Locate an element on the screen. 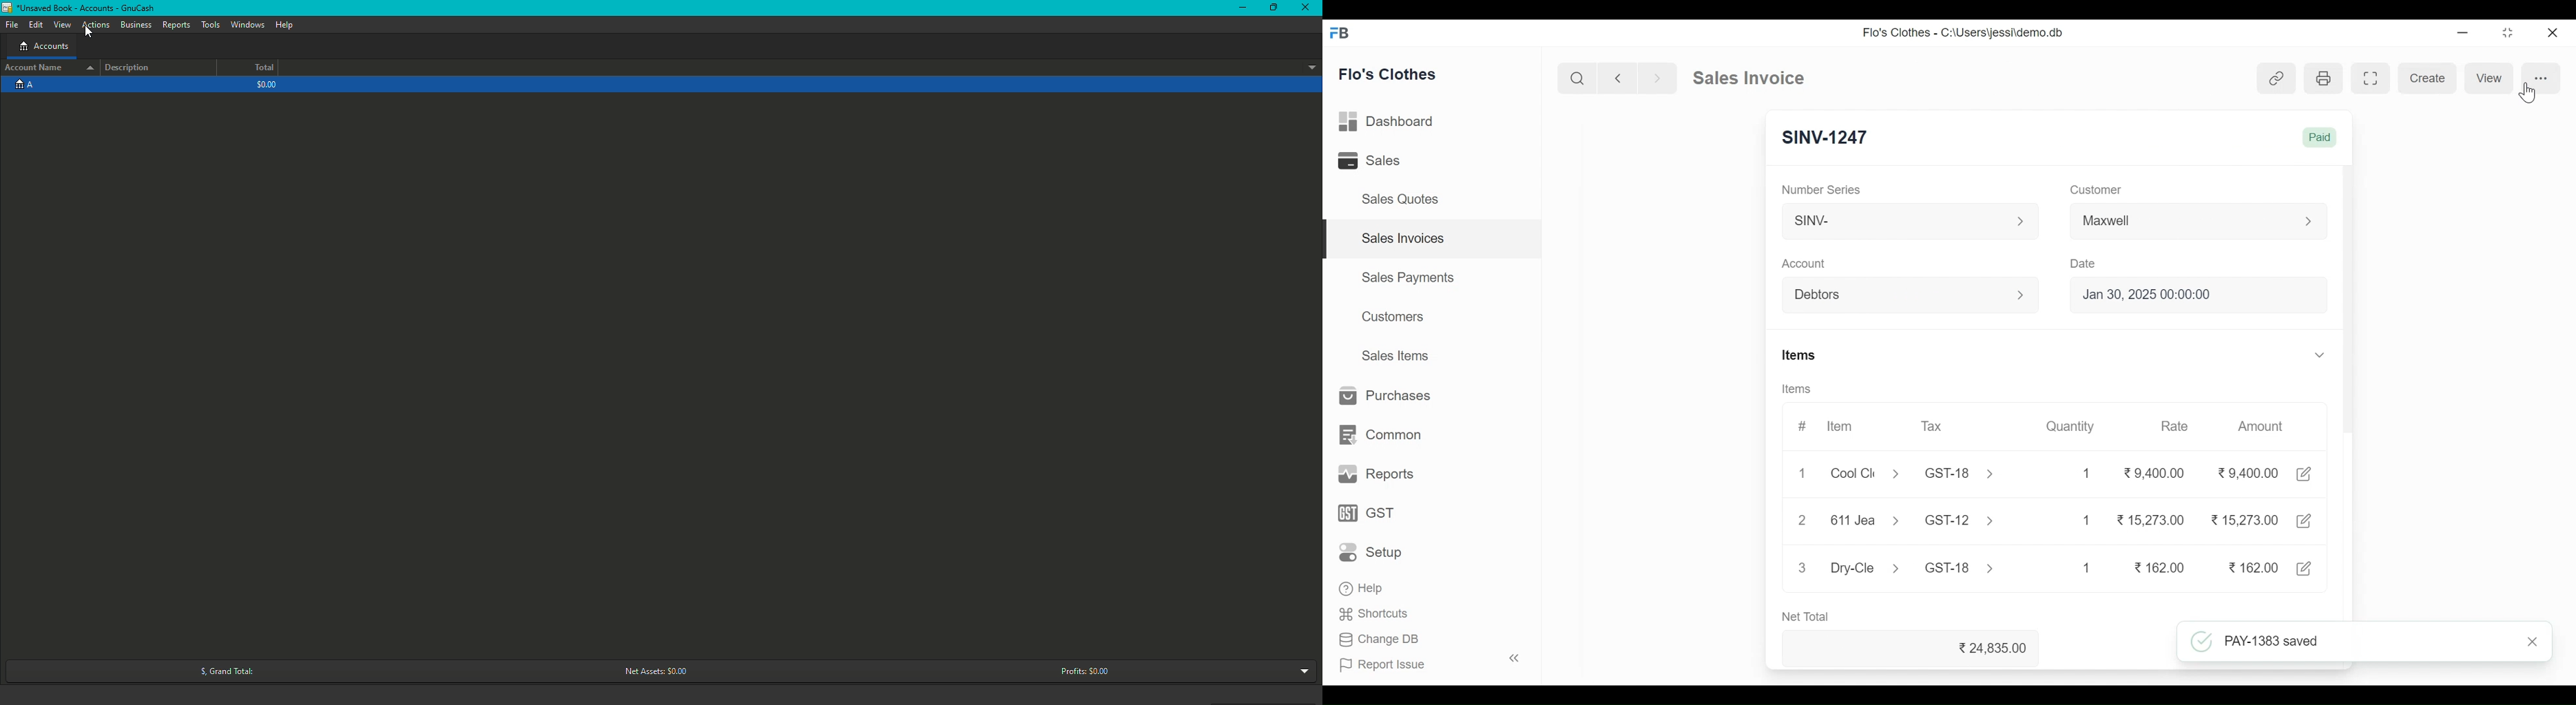 This screenshot has height=728, width=2576. Minimize is located at coordinates (2463, 34).